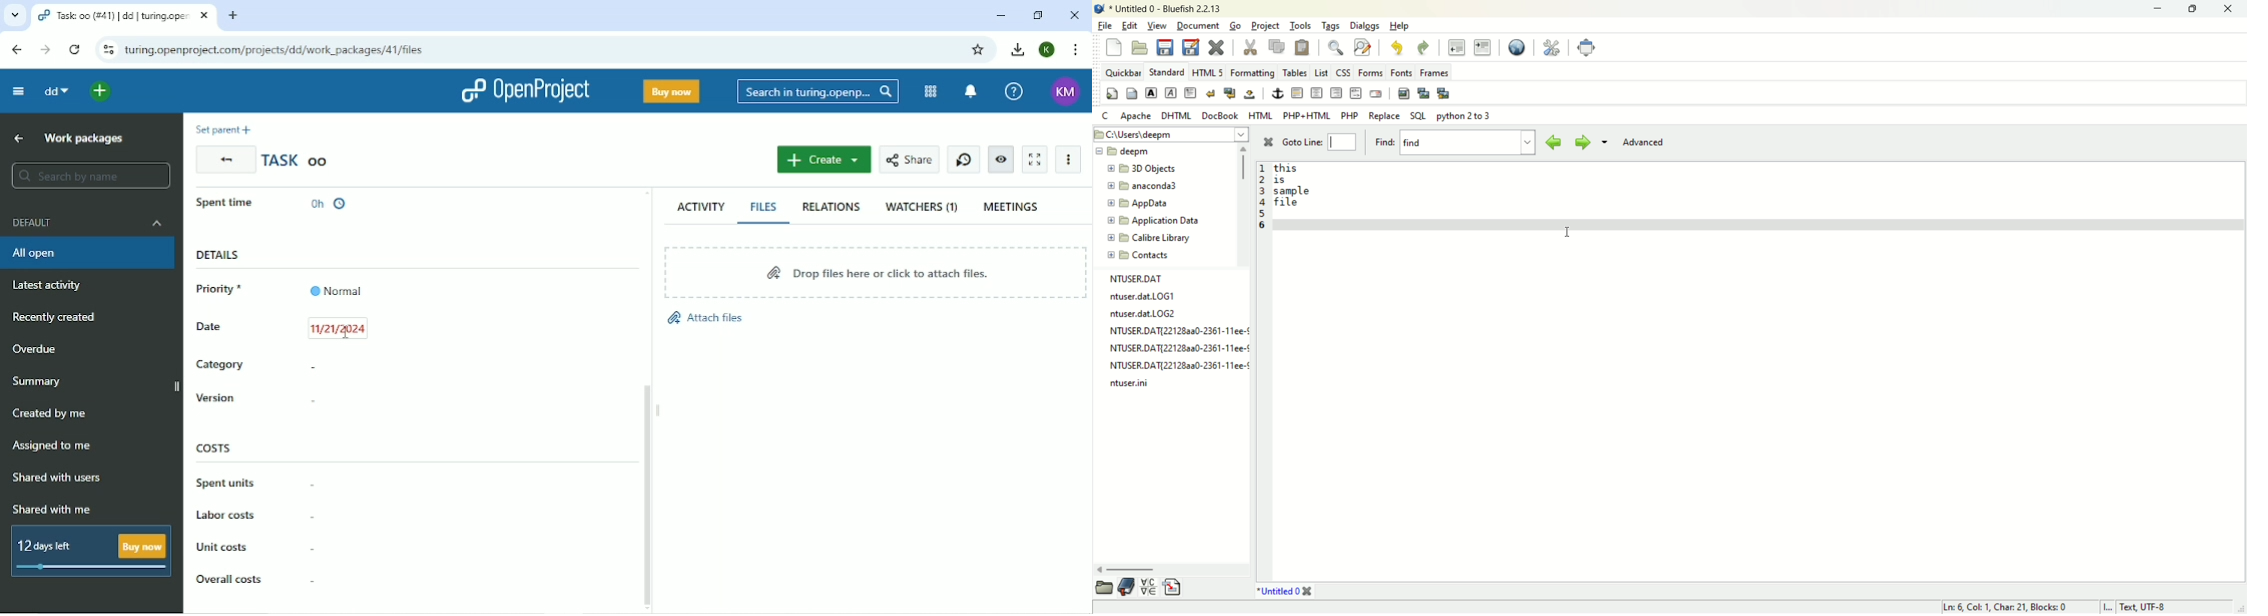 The width and height of the screenshot is (2268, 616). What do you see at coordinates (672, 92) in the screenshot?
I see `Buy now` at bounding box center [672, 92].